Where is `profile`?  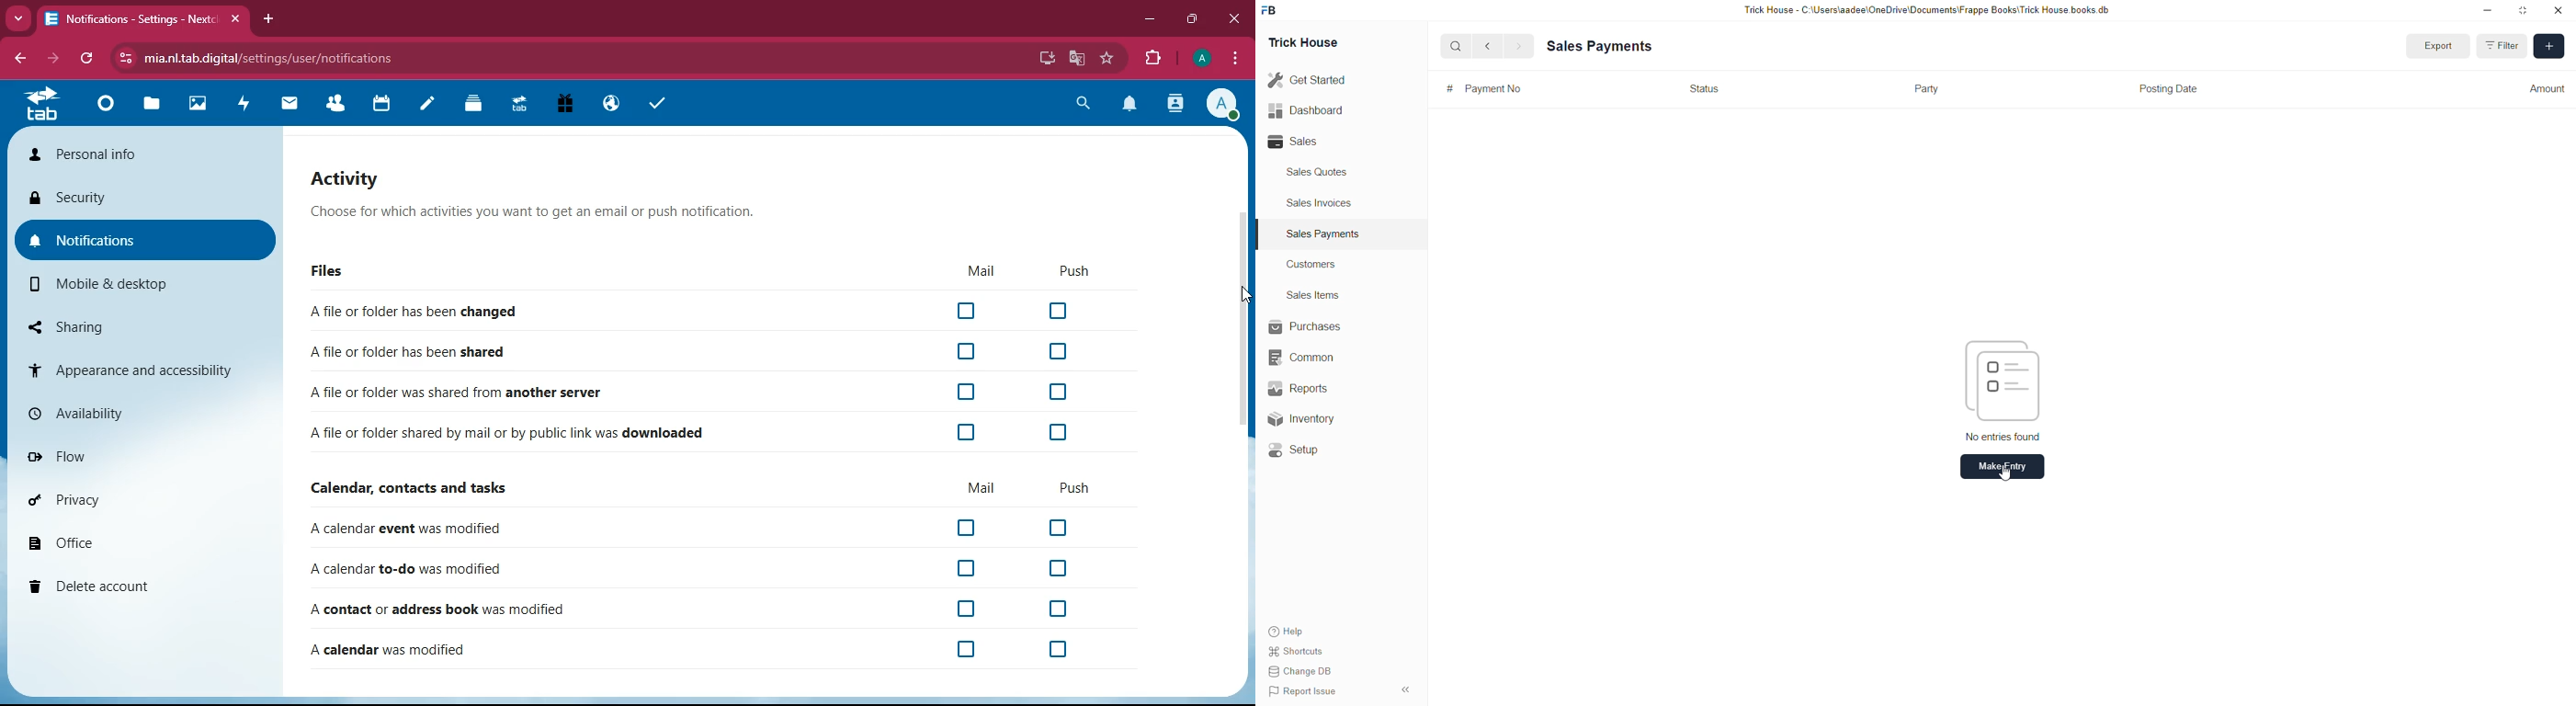 profile is located at coordinates (1222, 105).